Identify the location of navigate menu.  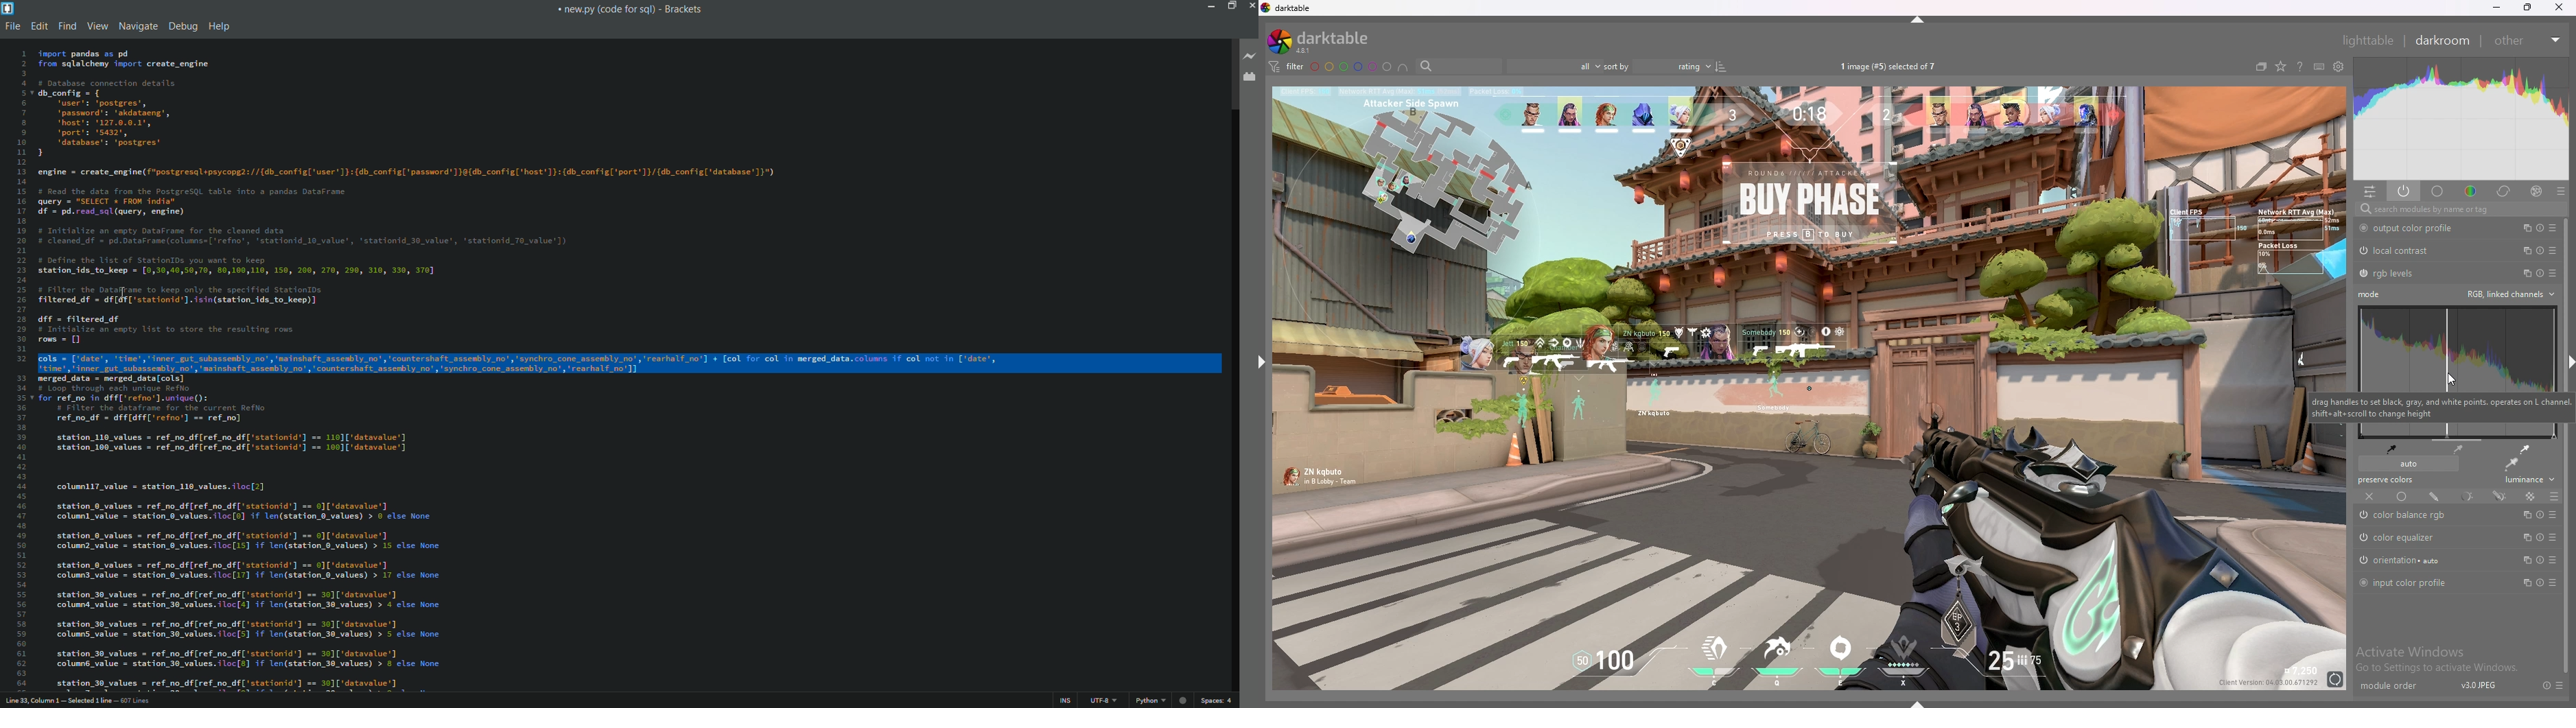
(138, 26).